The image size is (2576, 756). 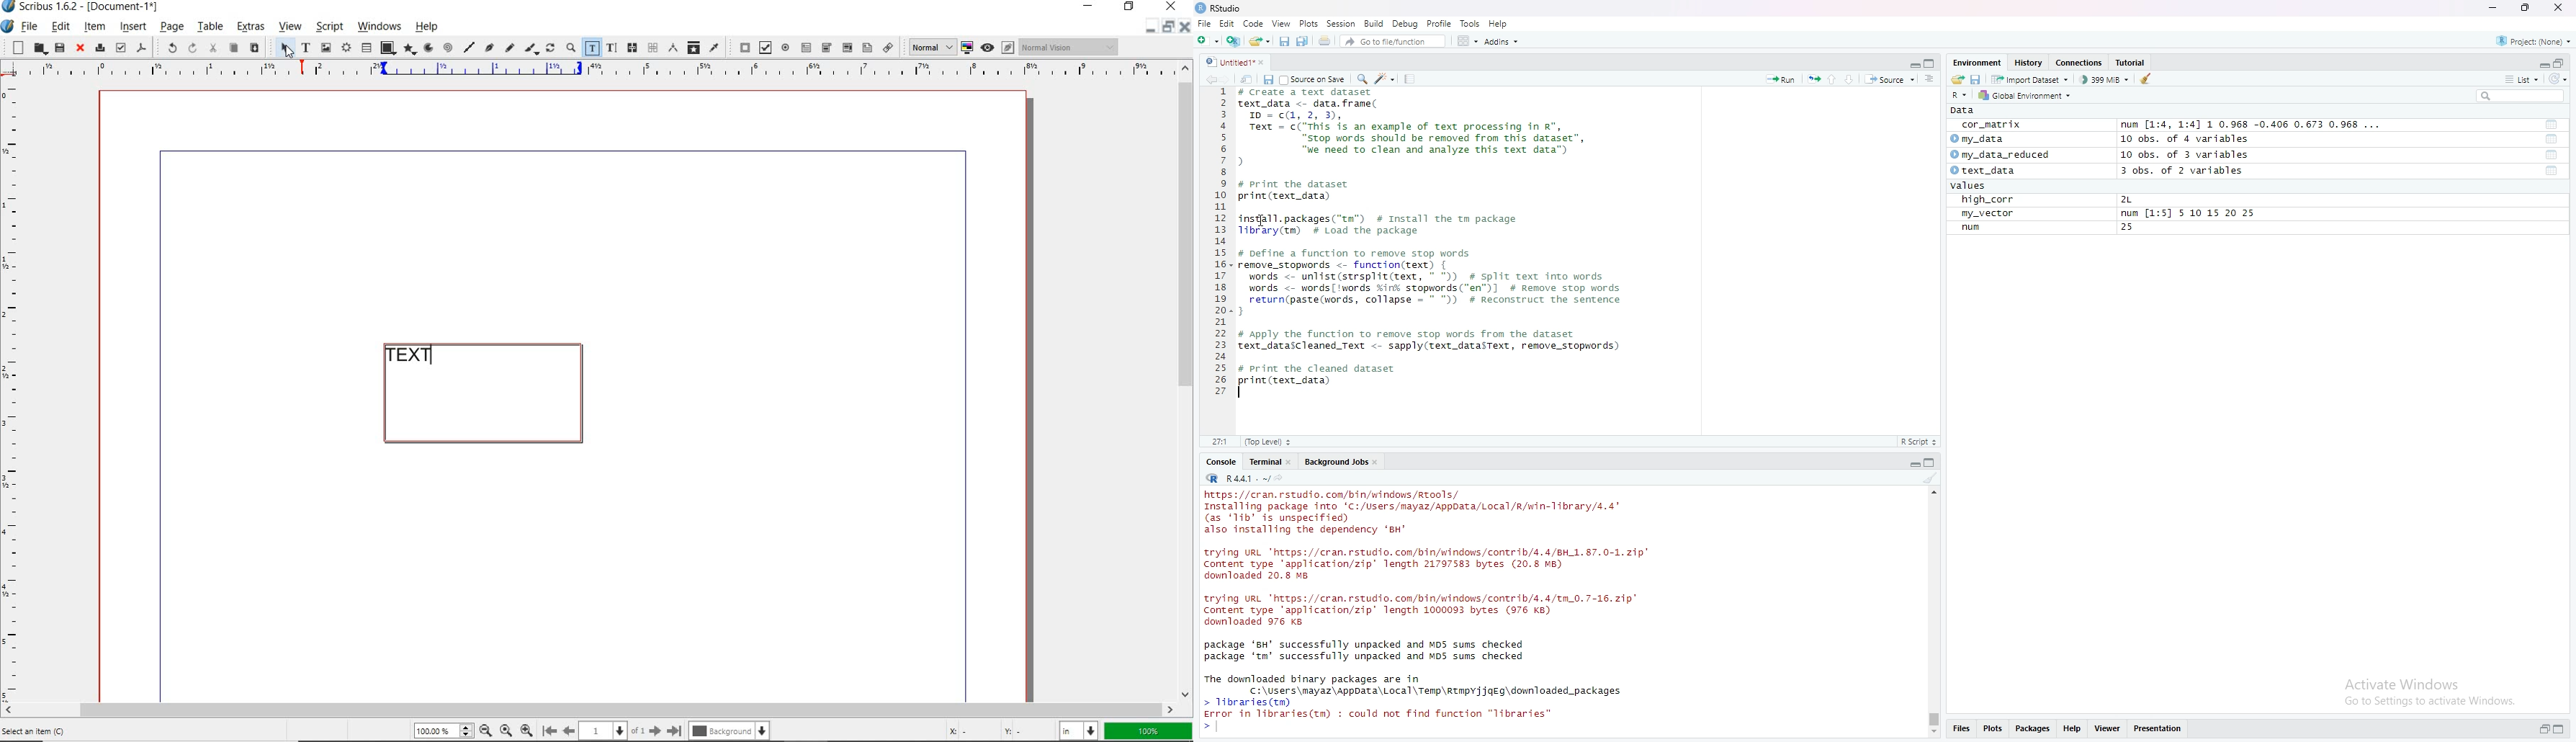 What do you see at coordinates (657, 731) in the screenshot?
I see `Next Page` at bounding box center [657, 731].